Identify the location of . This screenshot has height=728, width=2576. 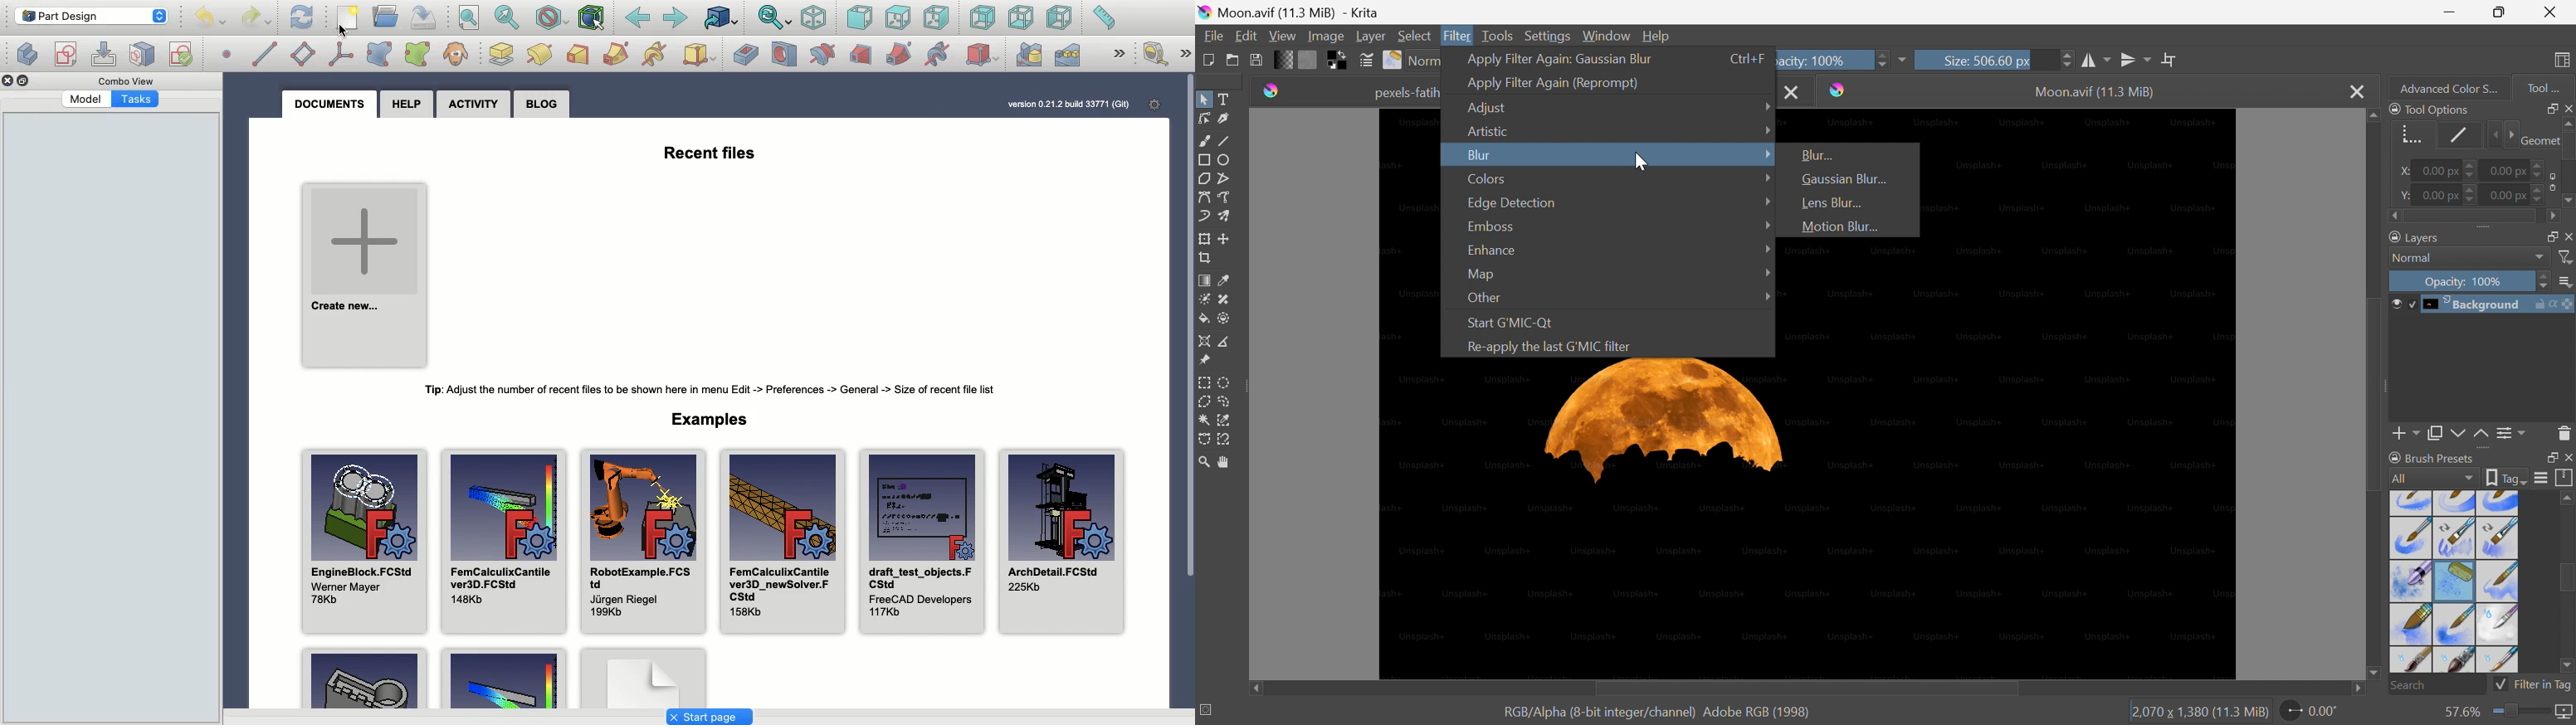
(1207, 59).